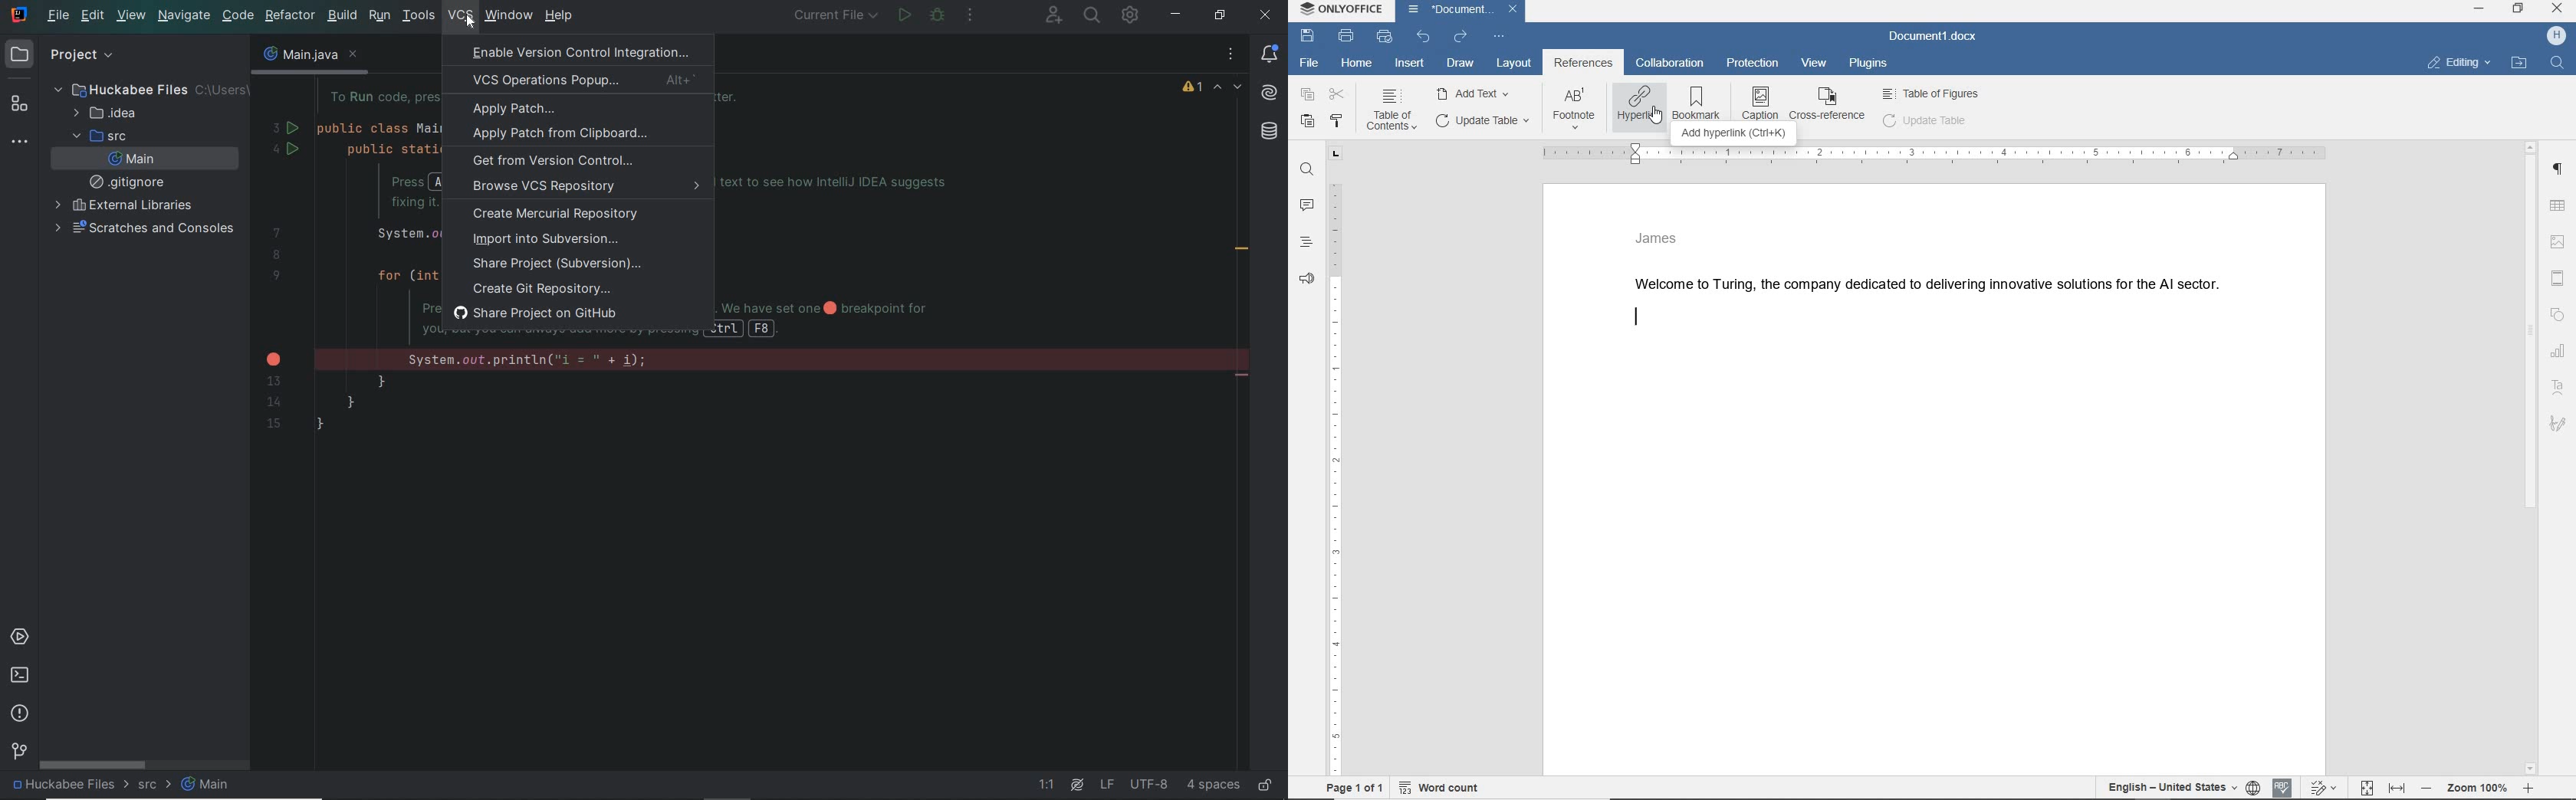 The height and width of the screenshot is (812, 2576). I want to click on problems, so click(20, 712).